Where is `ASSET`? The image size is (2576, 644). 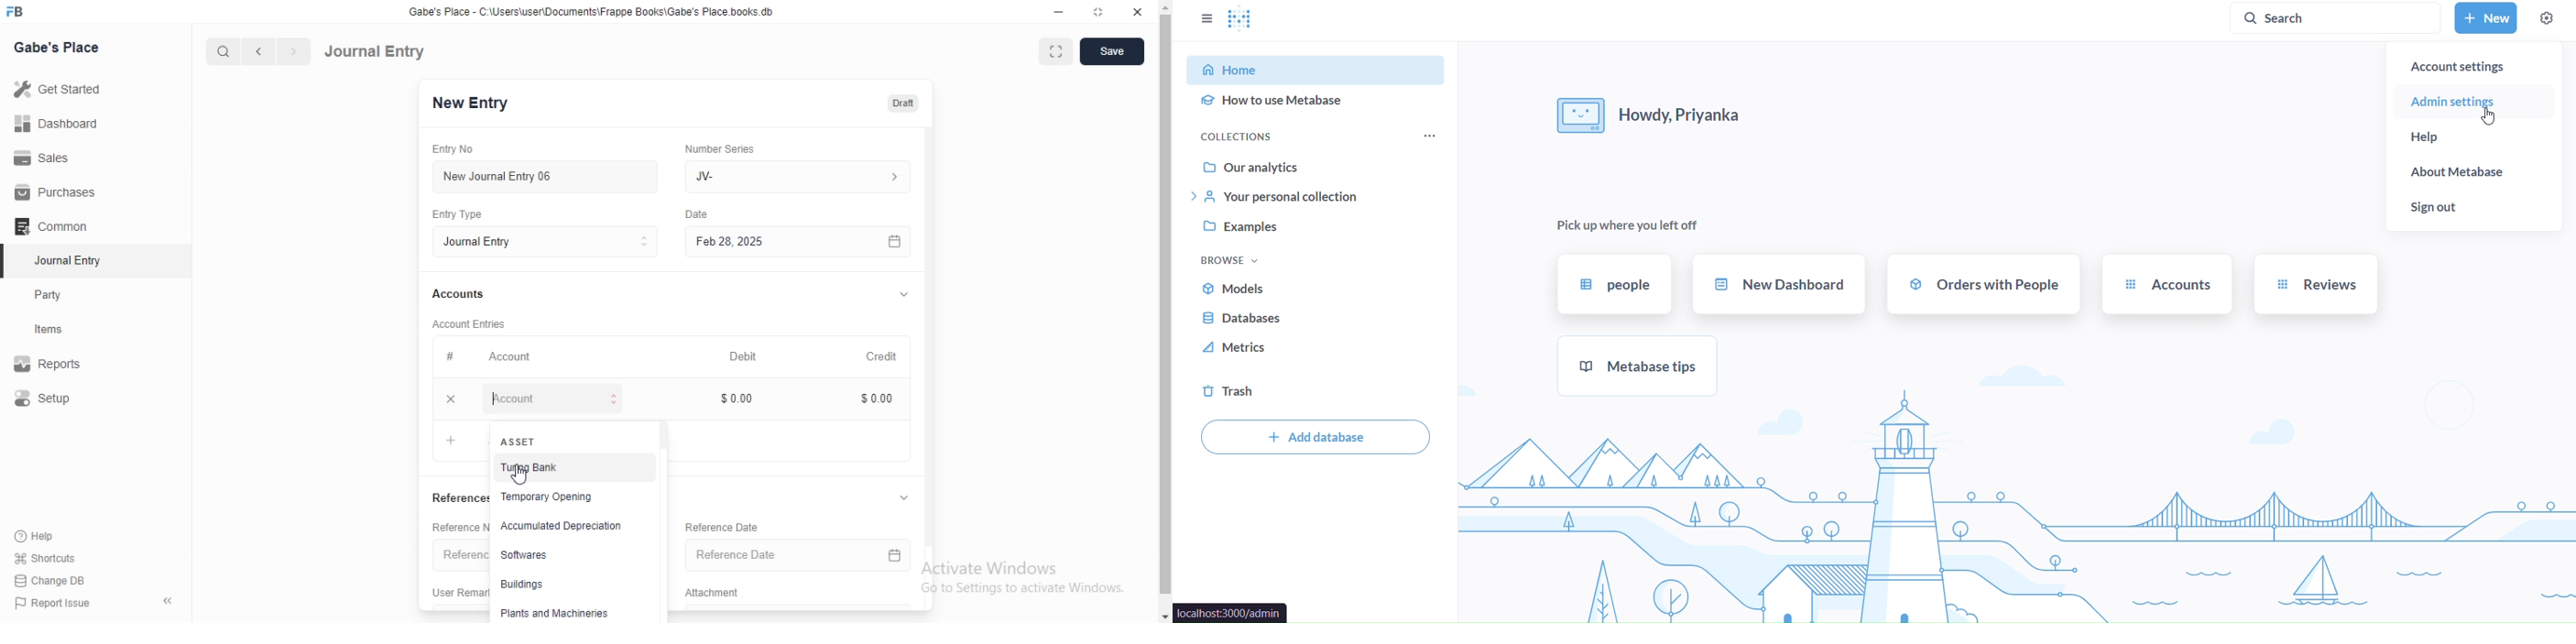 ASSET is located at coordinates (570, 439).